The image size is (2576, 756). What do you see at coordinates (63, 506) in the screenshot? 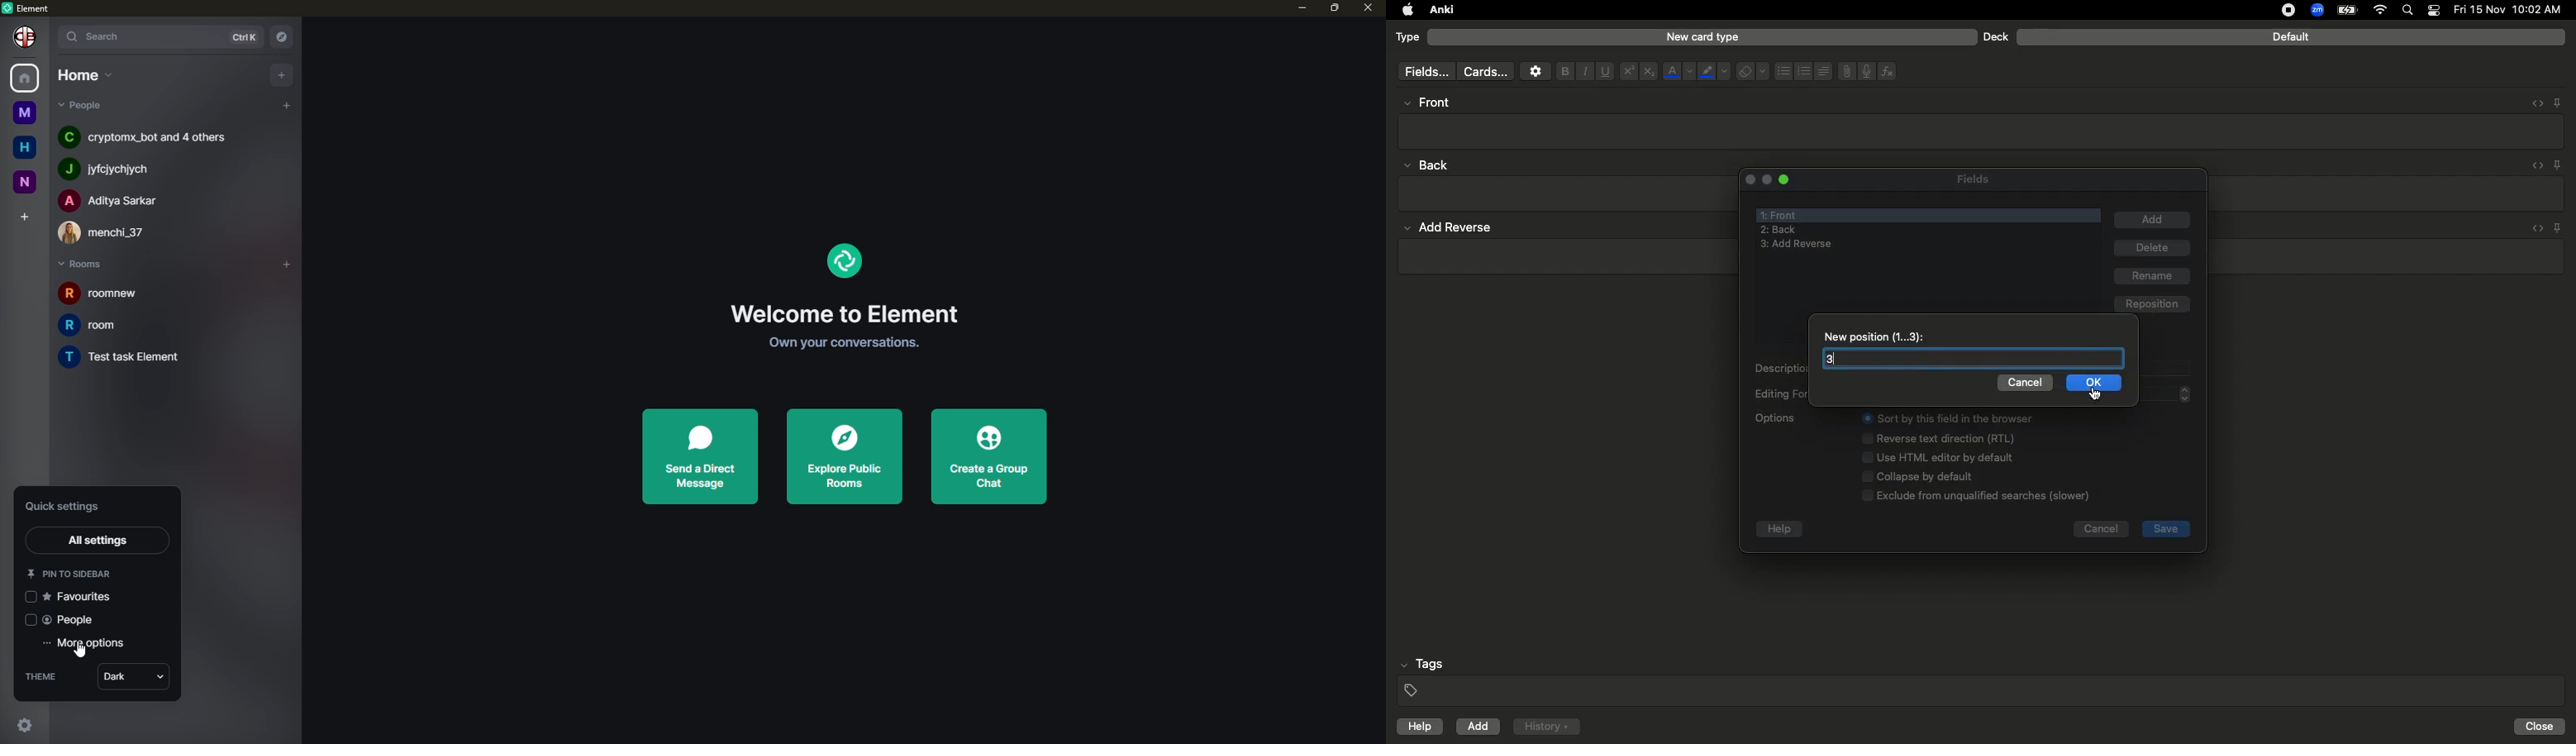
I see `quick settings` at bounding box center [63, 506].